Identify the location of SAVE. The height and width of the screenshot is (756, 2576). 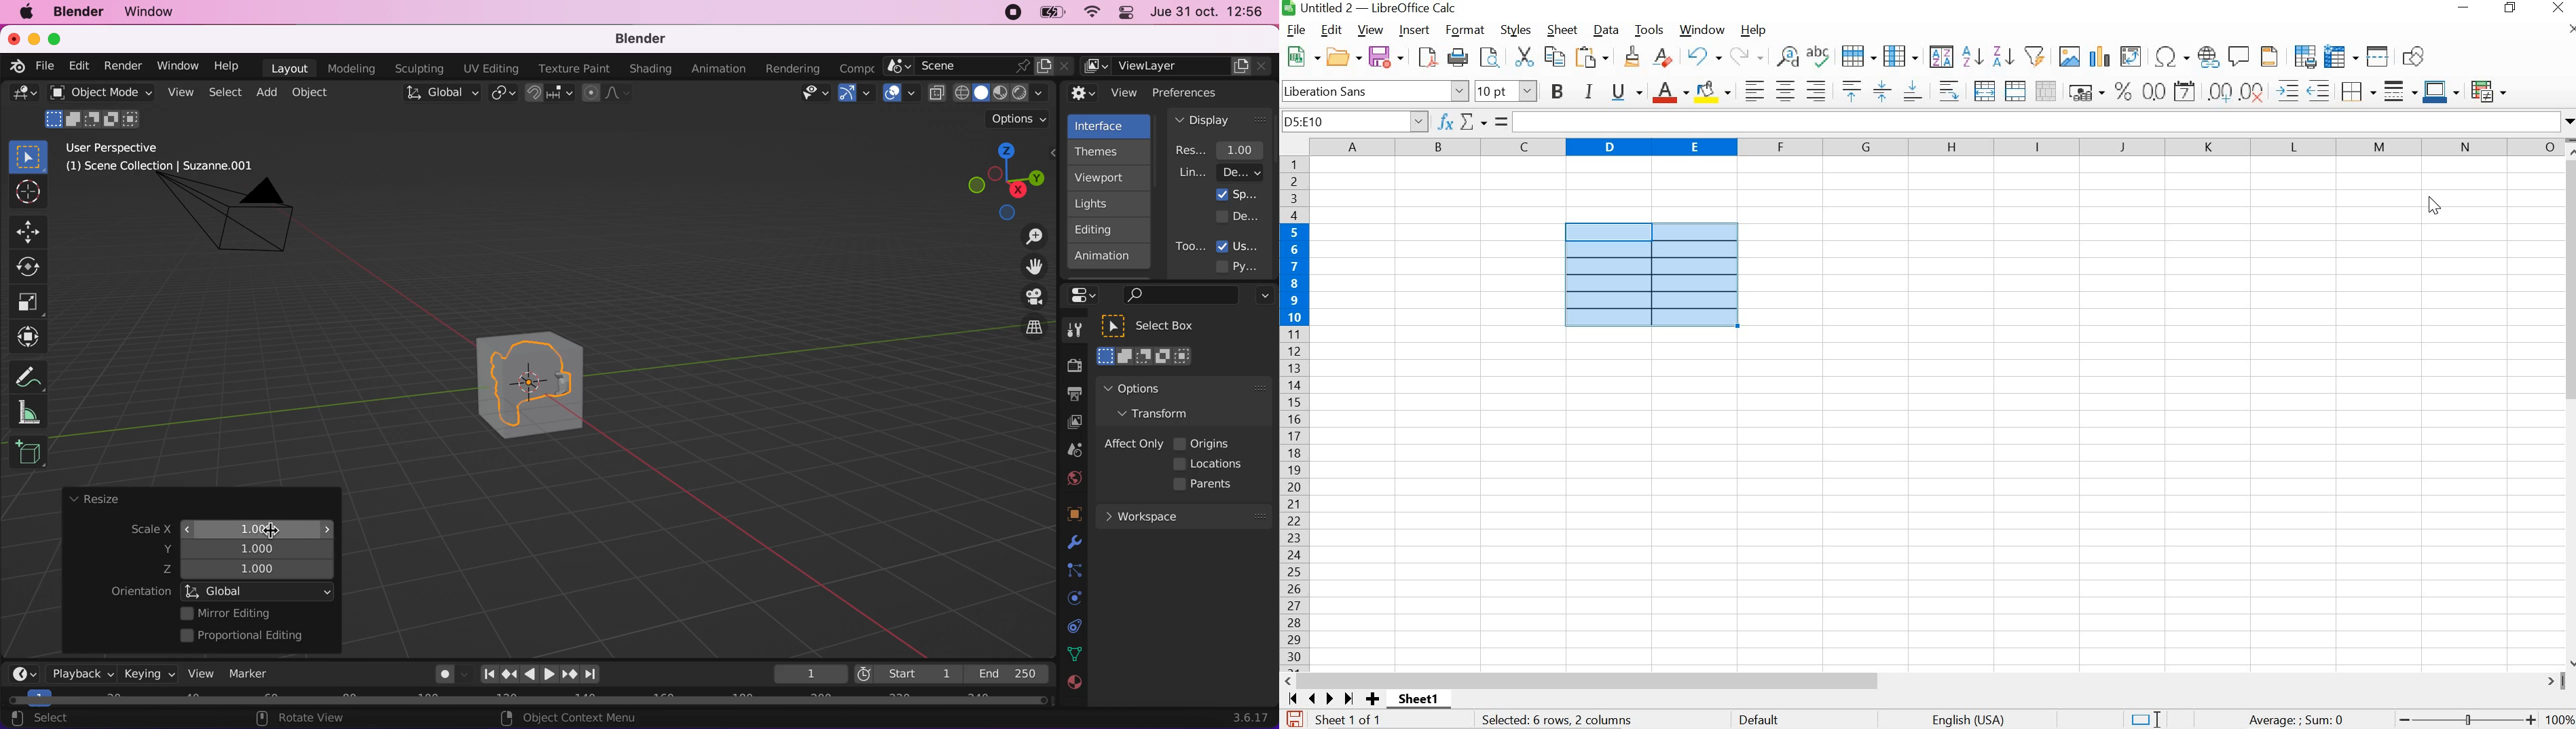
(1386, 56).